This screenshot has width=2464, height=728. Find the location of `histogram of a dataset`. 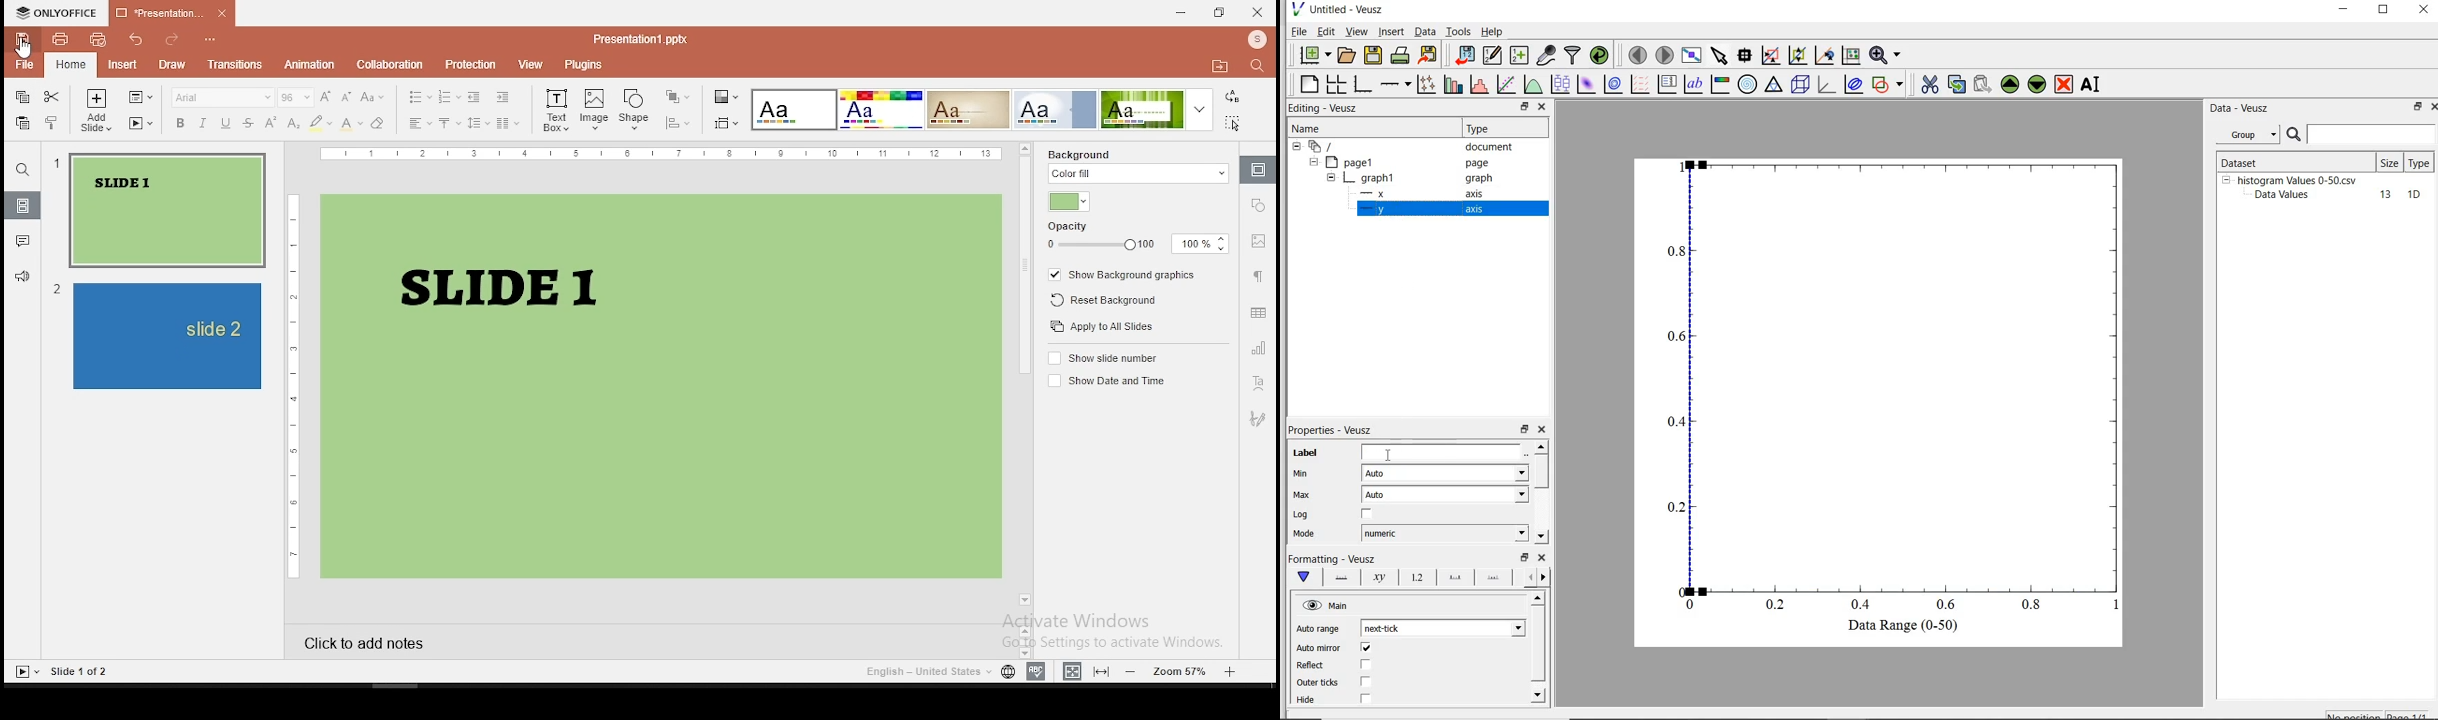

histogram of a dataset is located at coordinates (1479, 85).